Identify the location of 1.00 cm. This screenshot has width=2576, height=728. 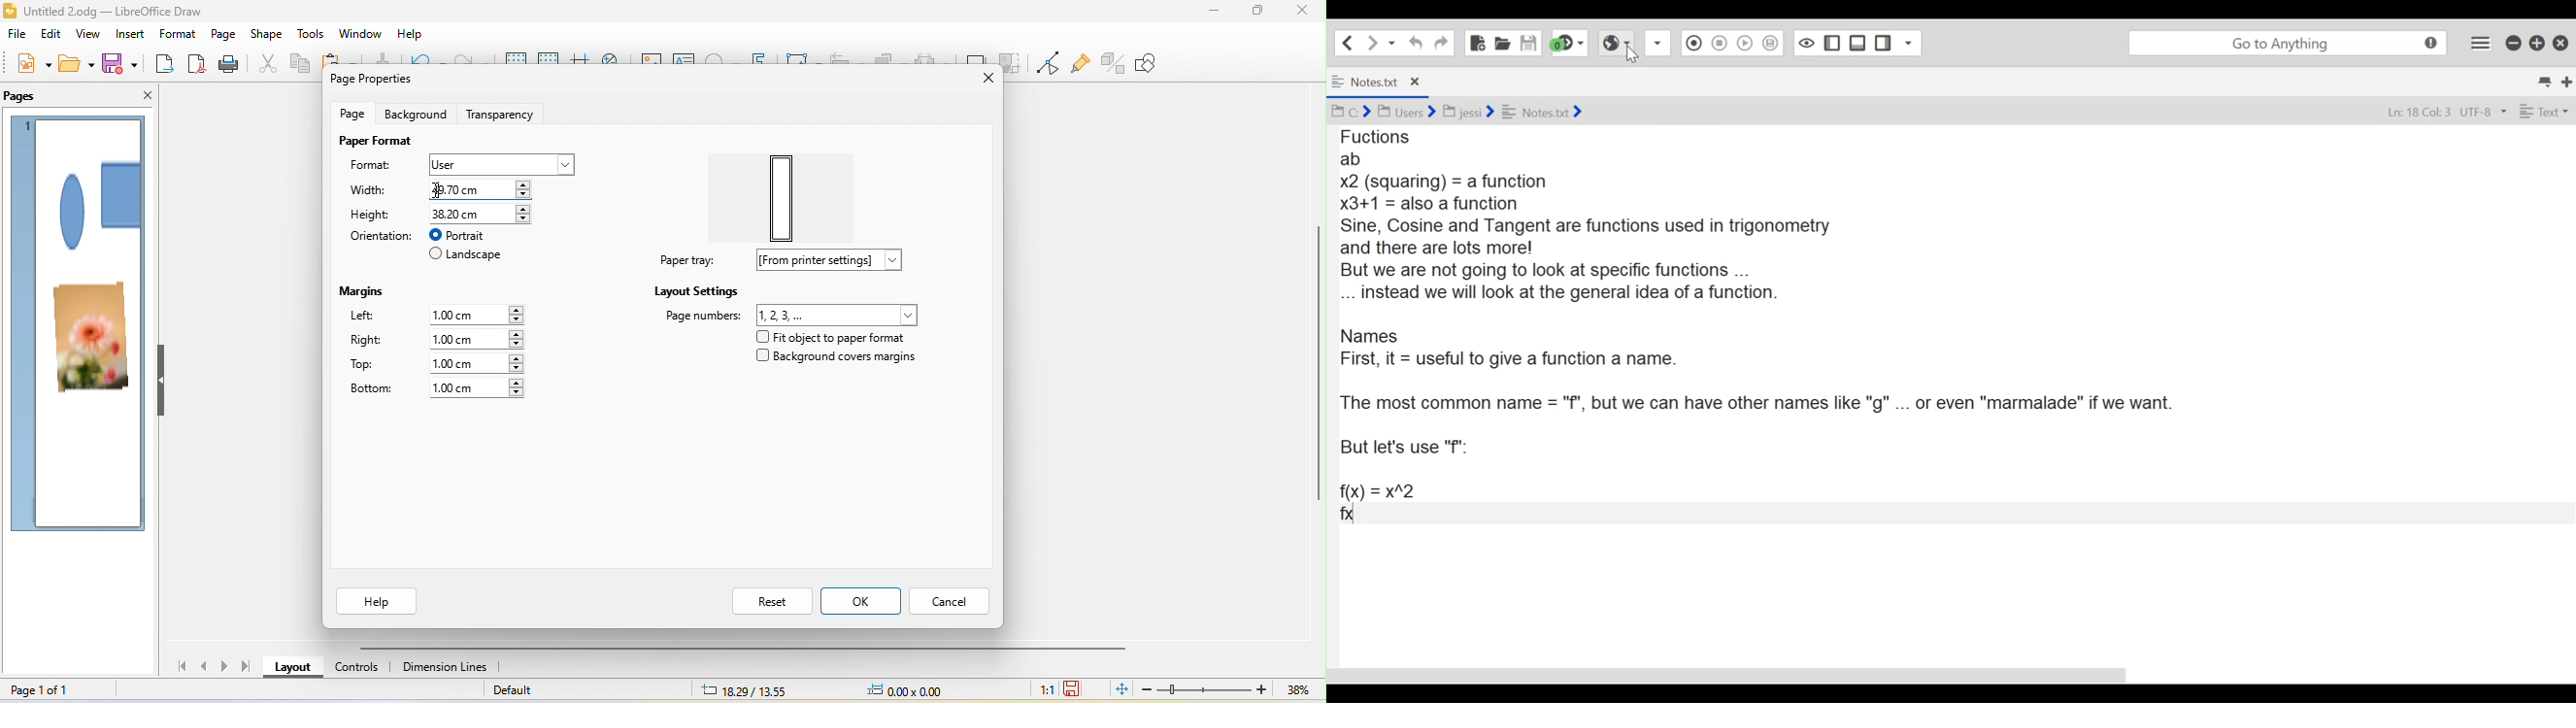
(487, 314).